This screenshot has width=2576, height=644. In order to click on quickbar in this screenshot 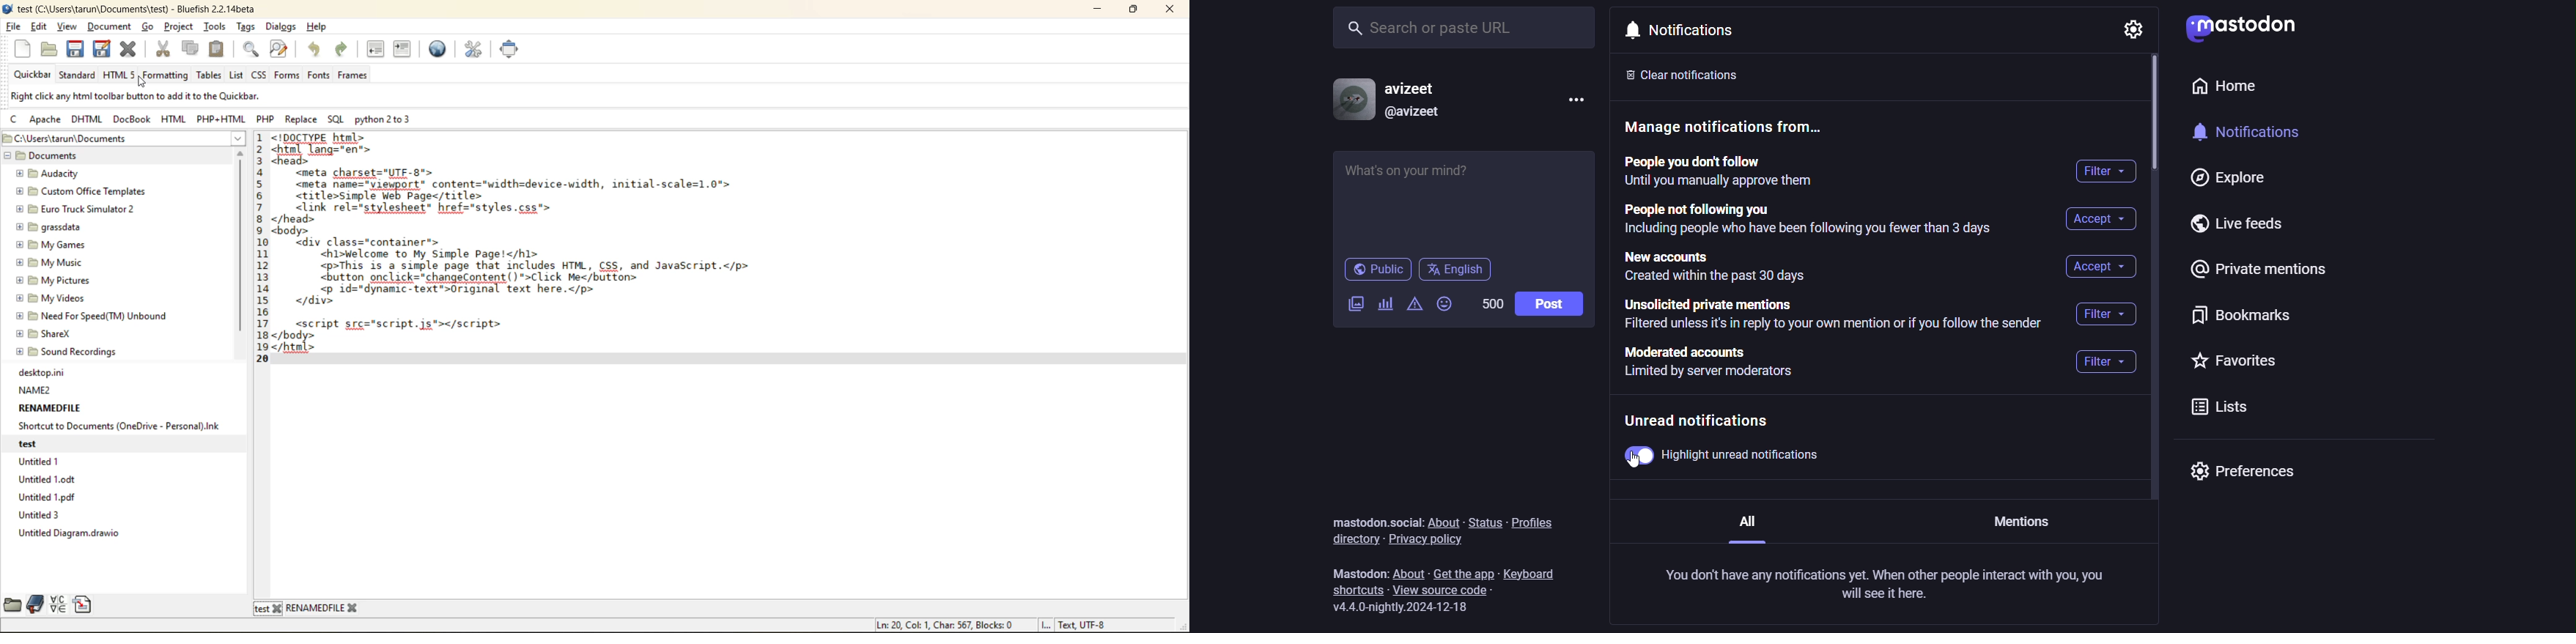, I will do `click(28, 74)`.